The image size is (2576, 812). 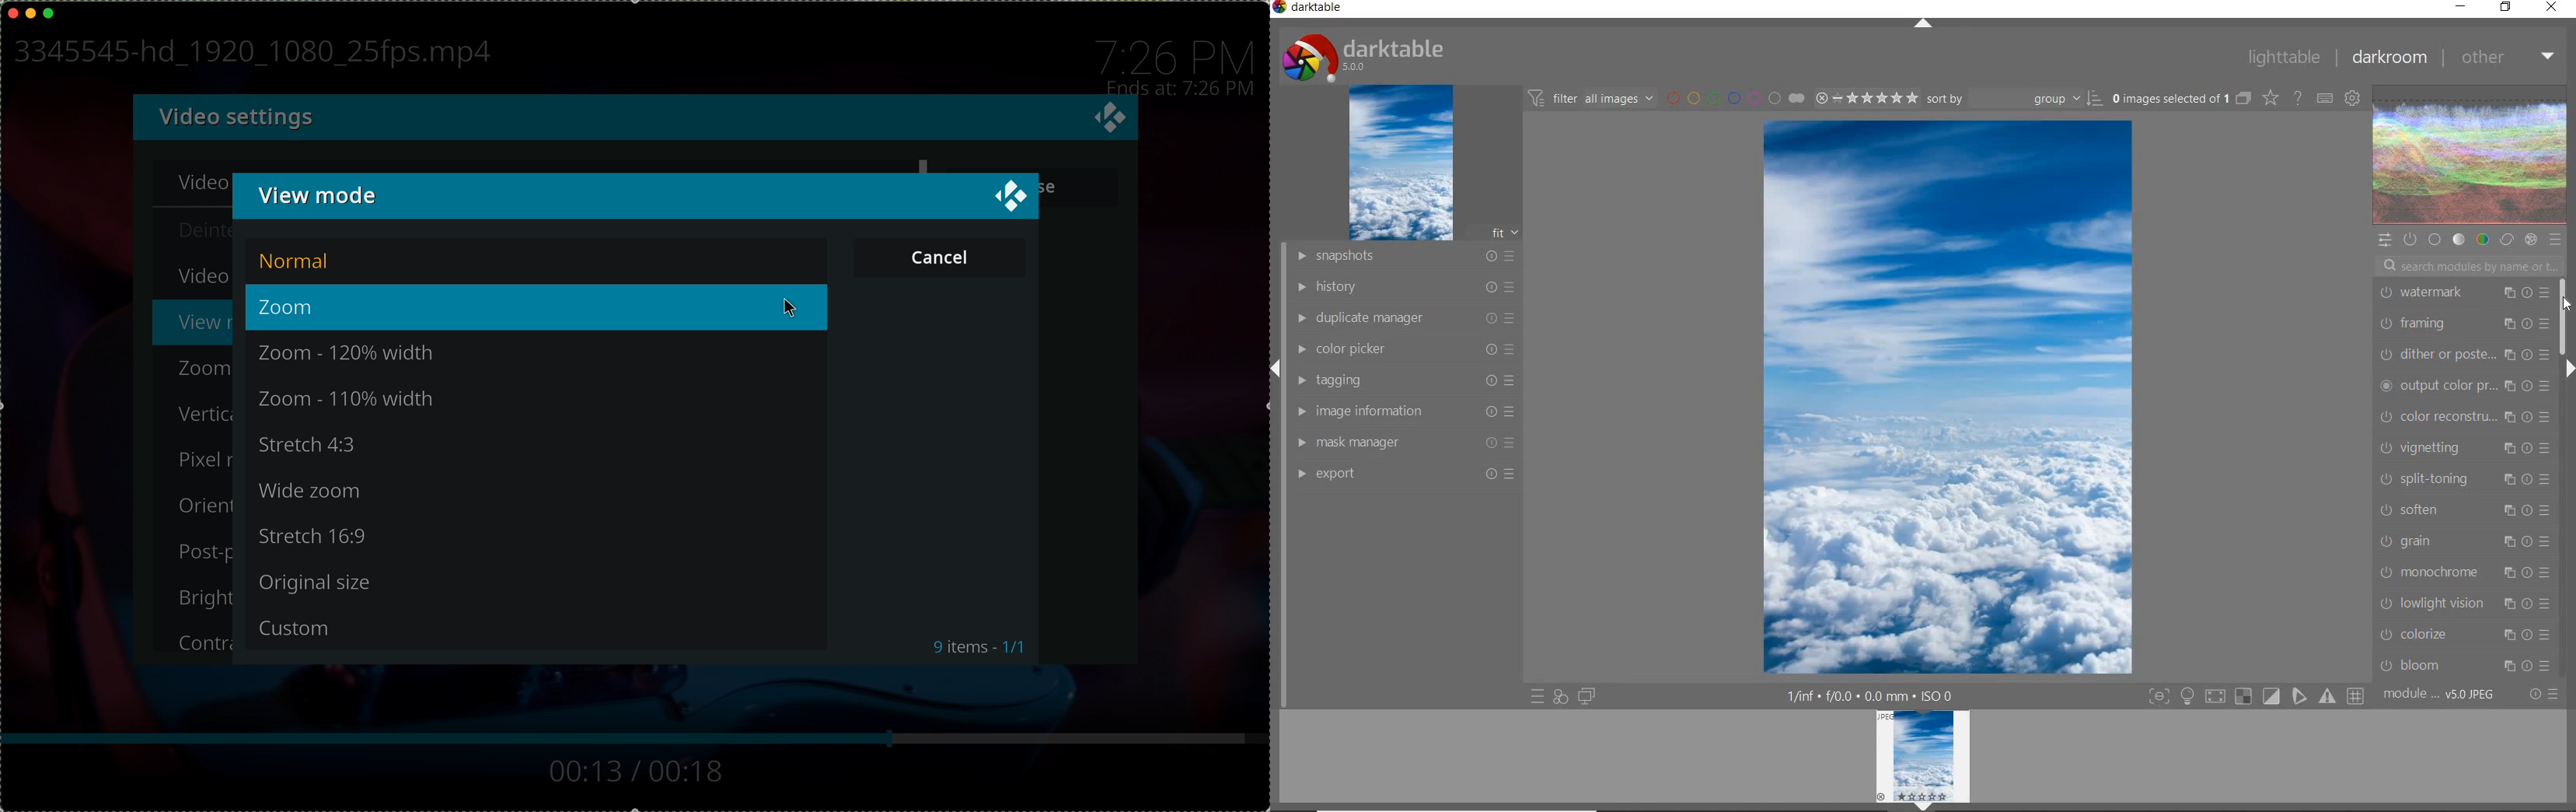 What do you see at coordinates (298, 629) in the screenshot?
I see `custom` at bounding box center [298, 629].